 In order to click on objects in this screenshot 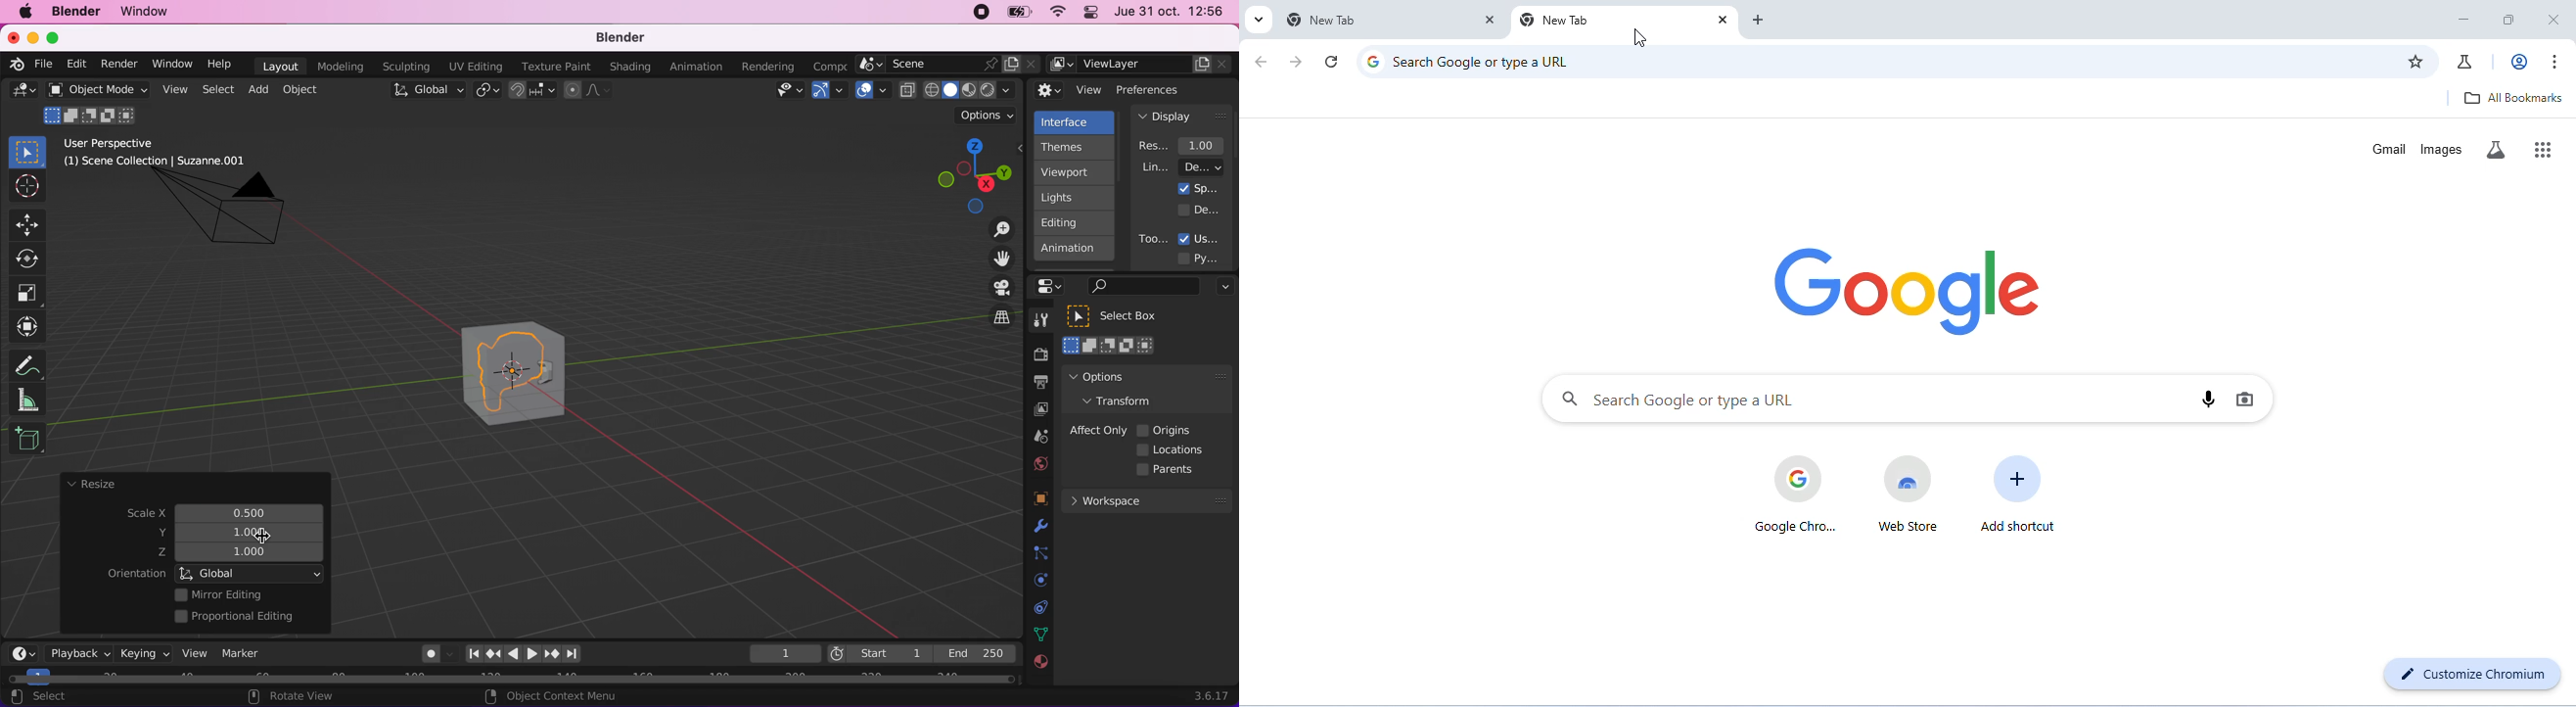, I will do `click(1029, 499)`.